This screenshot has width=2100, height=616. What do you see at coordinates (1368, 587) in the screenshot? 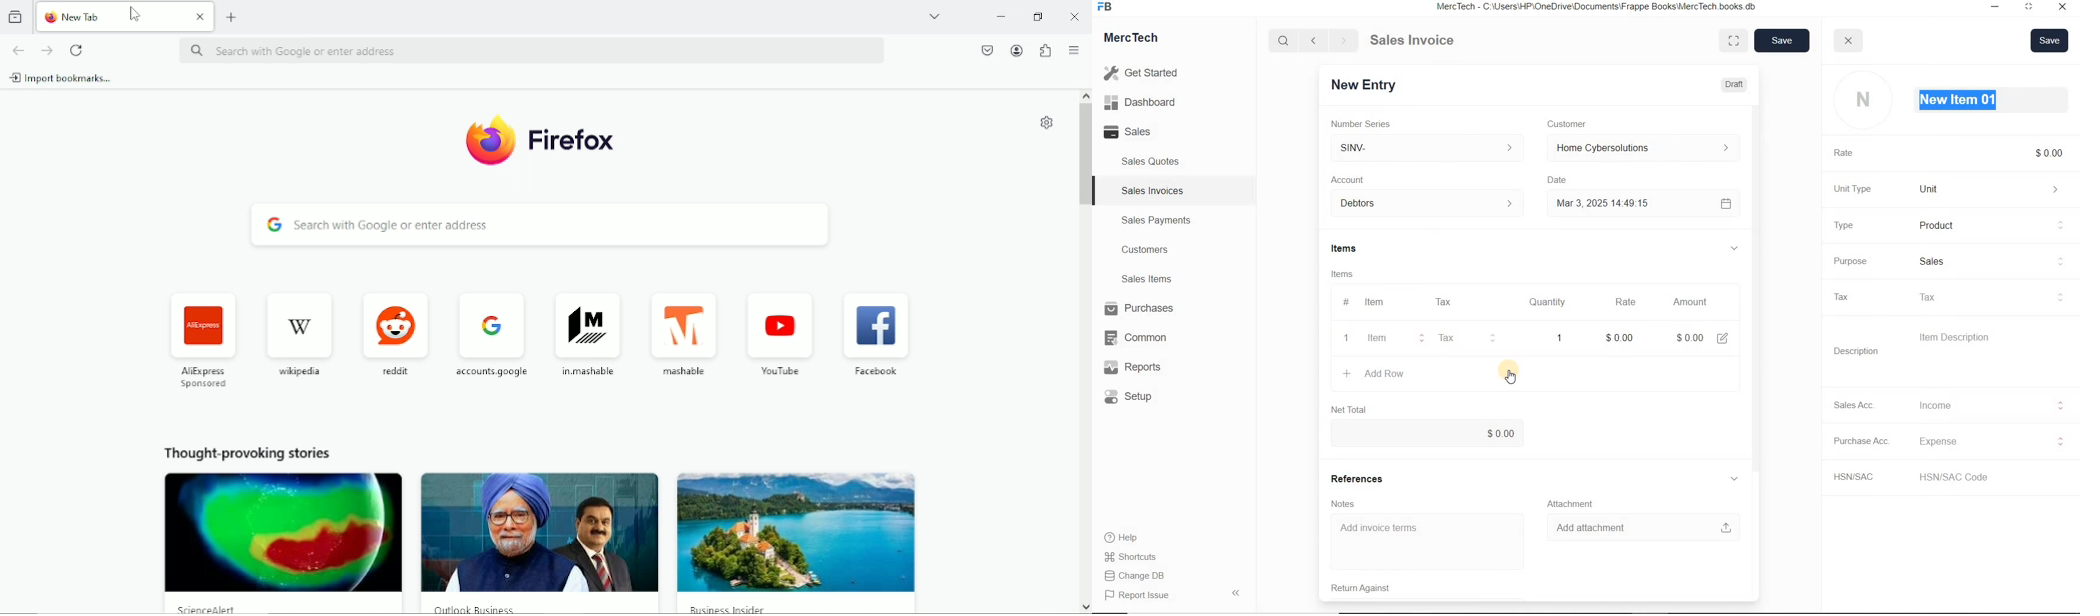
I see `Return Against` at bounding box center [1368, 587].